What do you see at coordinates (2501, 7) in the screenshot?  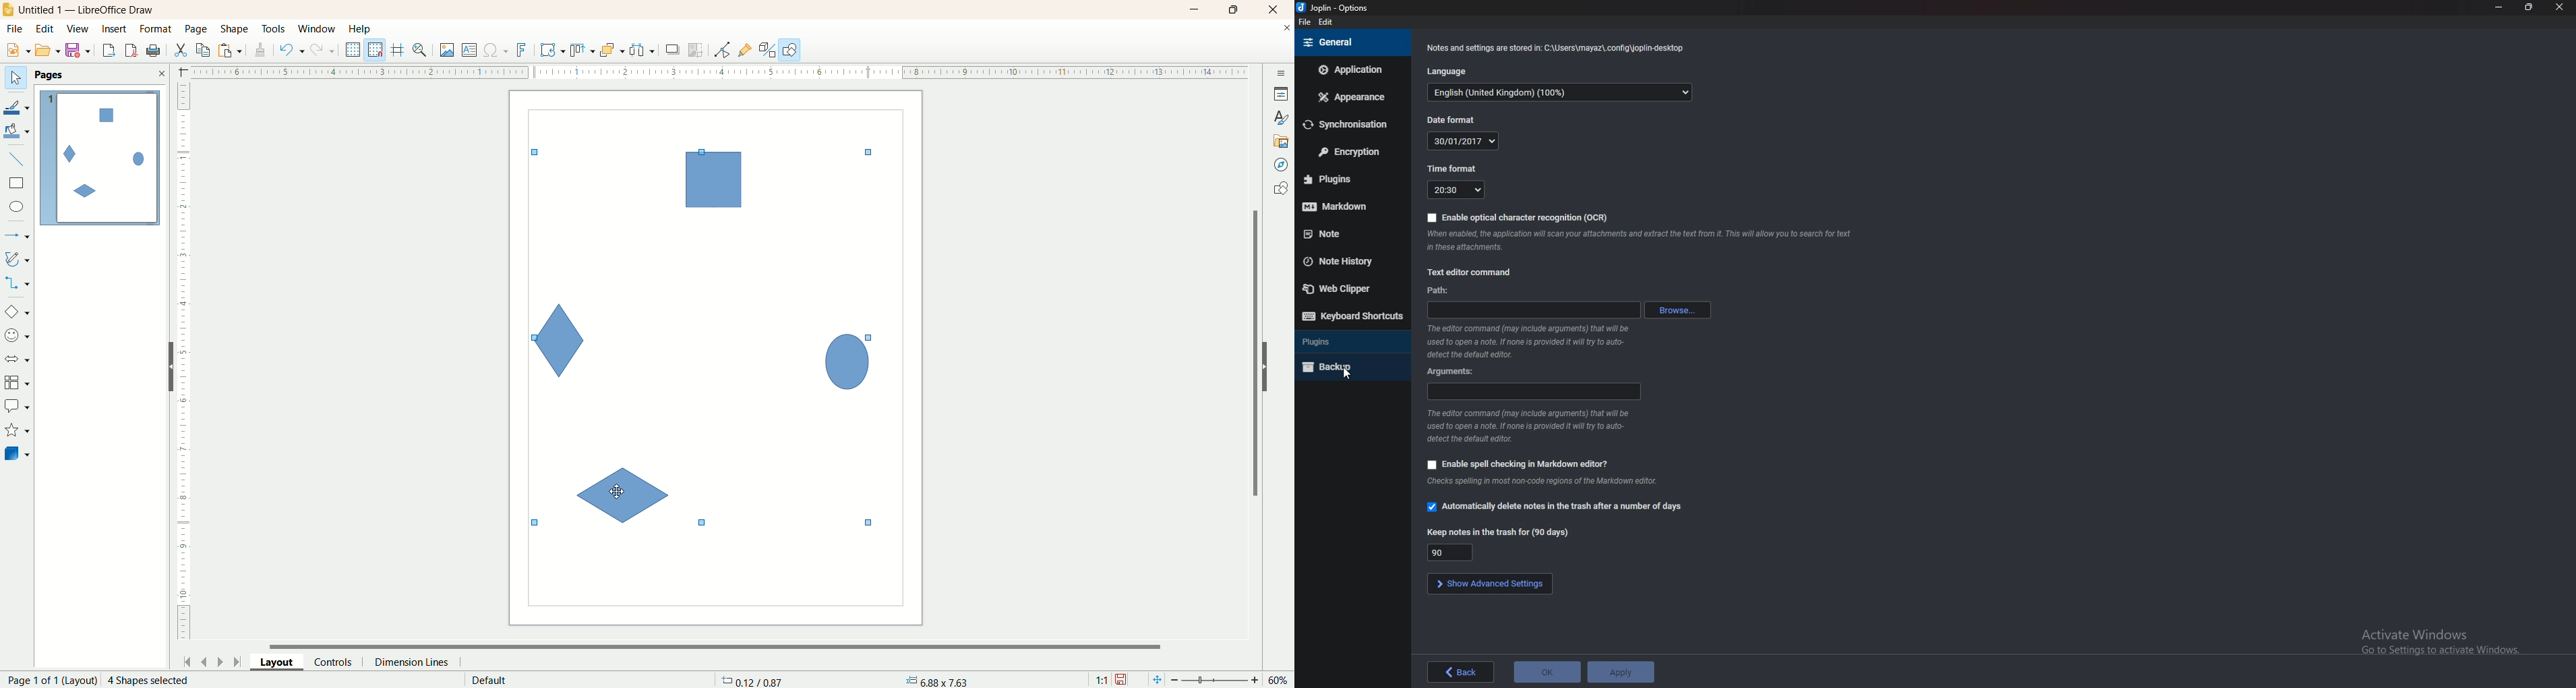 I see `Minimize` at bounding box center [2501, 7].